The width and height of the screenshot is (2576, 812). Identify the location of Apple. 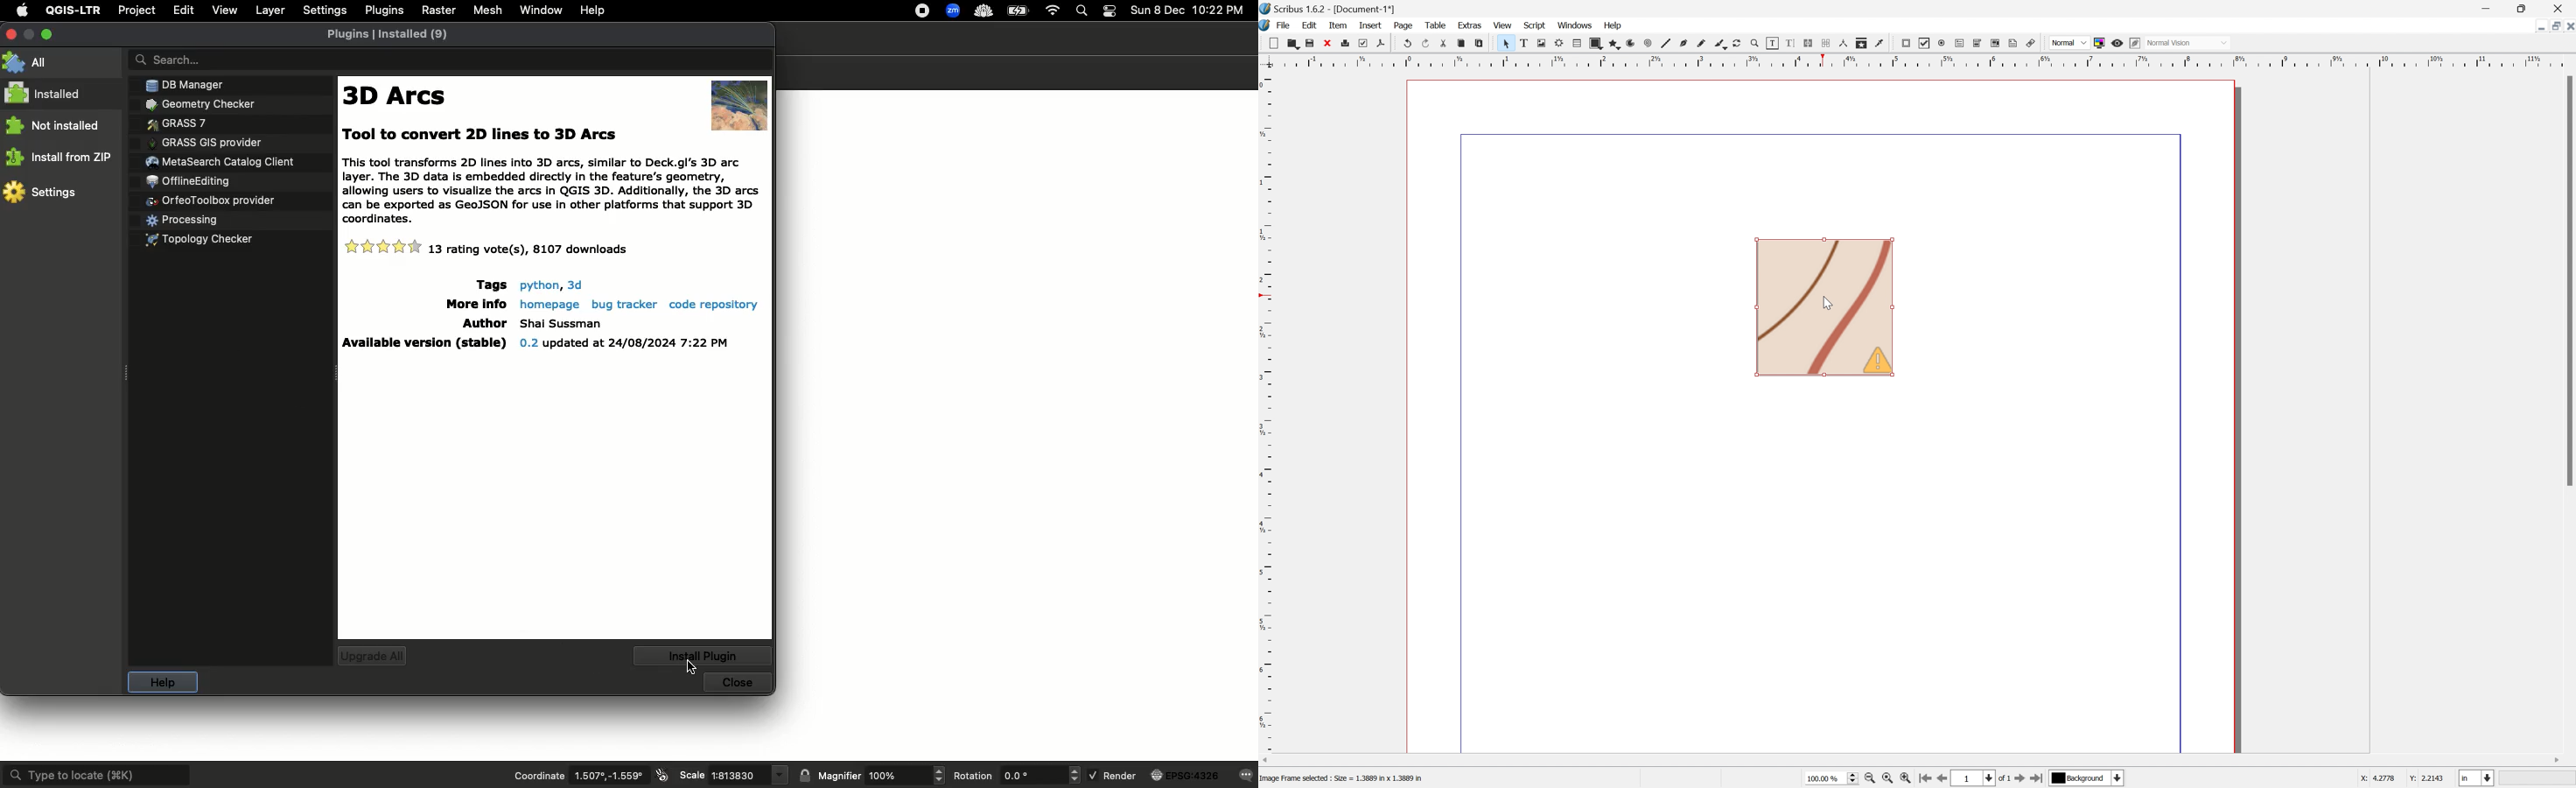
(19, 11).